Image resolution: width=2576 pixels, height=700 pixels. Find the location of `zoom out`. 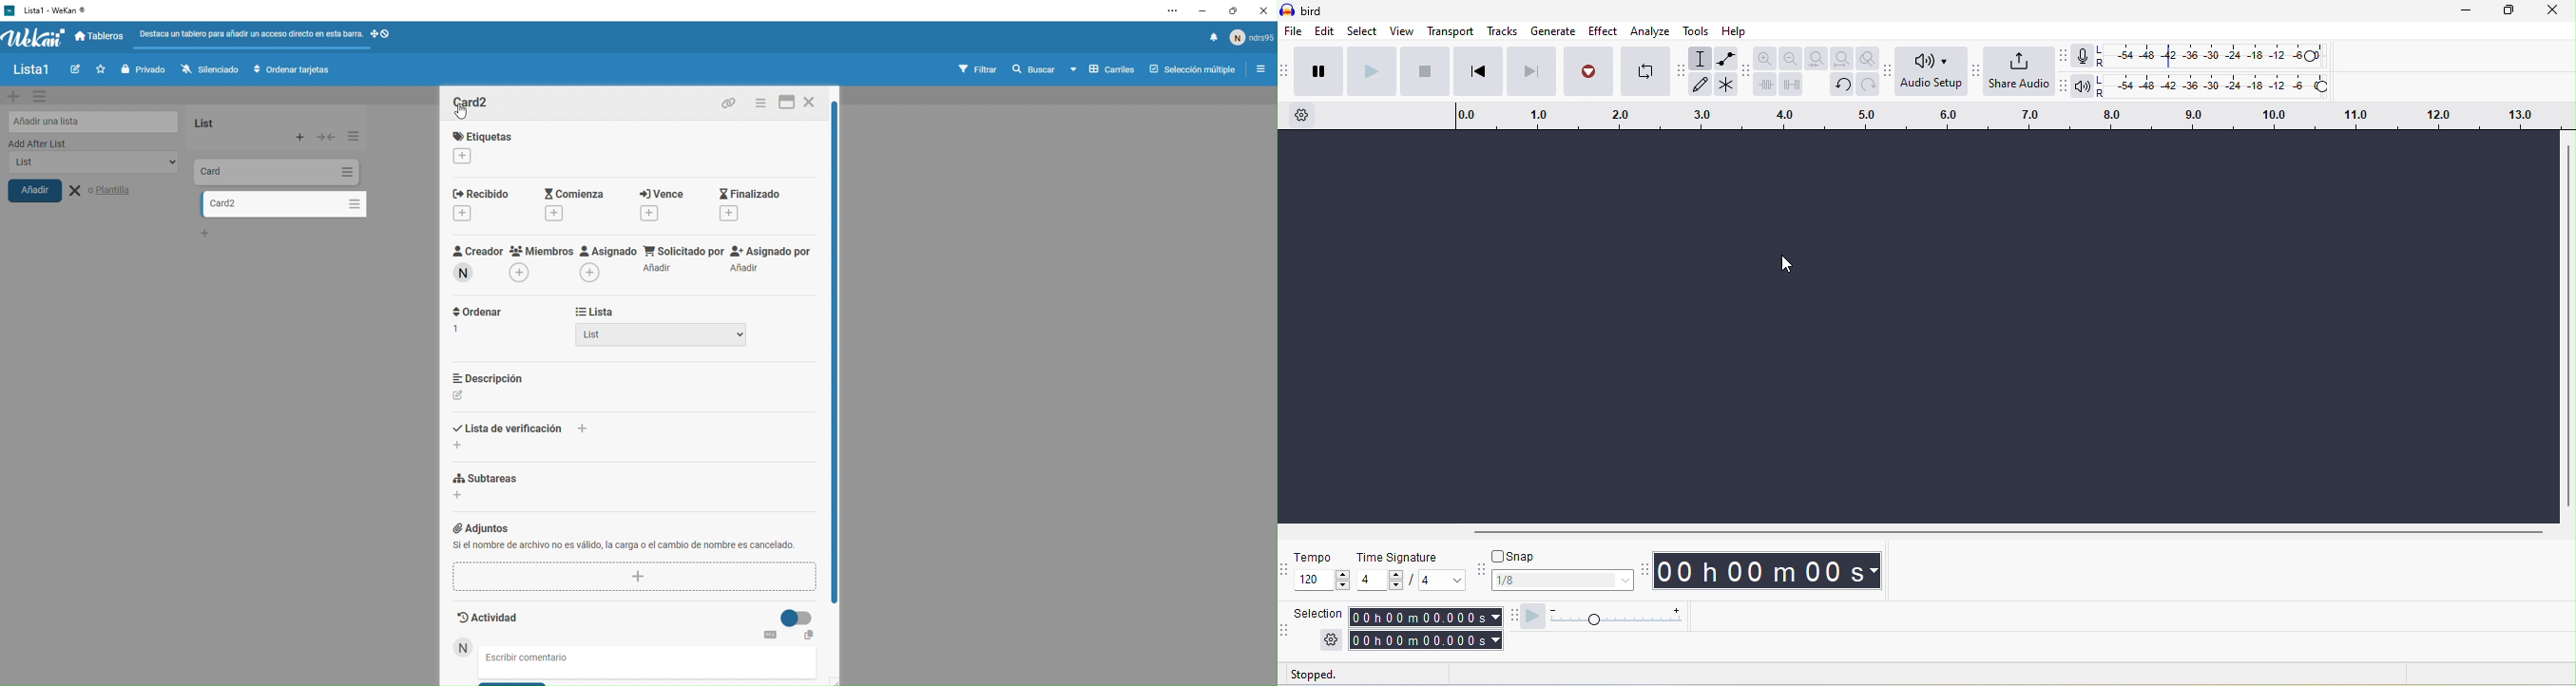

zoom out is located at coordinates (1791, 58).